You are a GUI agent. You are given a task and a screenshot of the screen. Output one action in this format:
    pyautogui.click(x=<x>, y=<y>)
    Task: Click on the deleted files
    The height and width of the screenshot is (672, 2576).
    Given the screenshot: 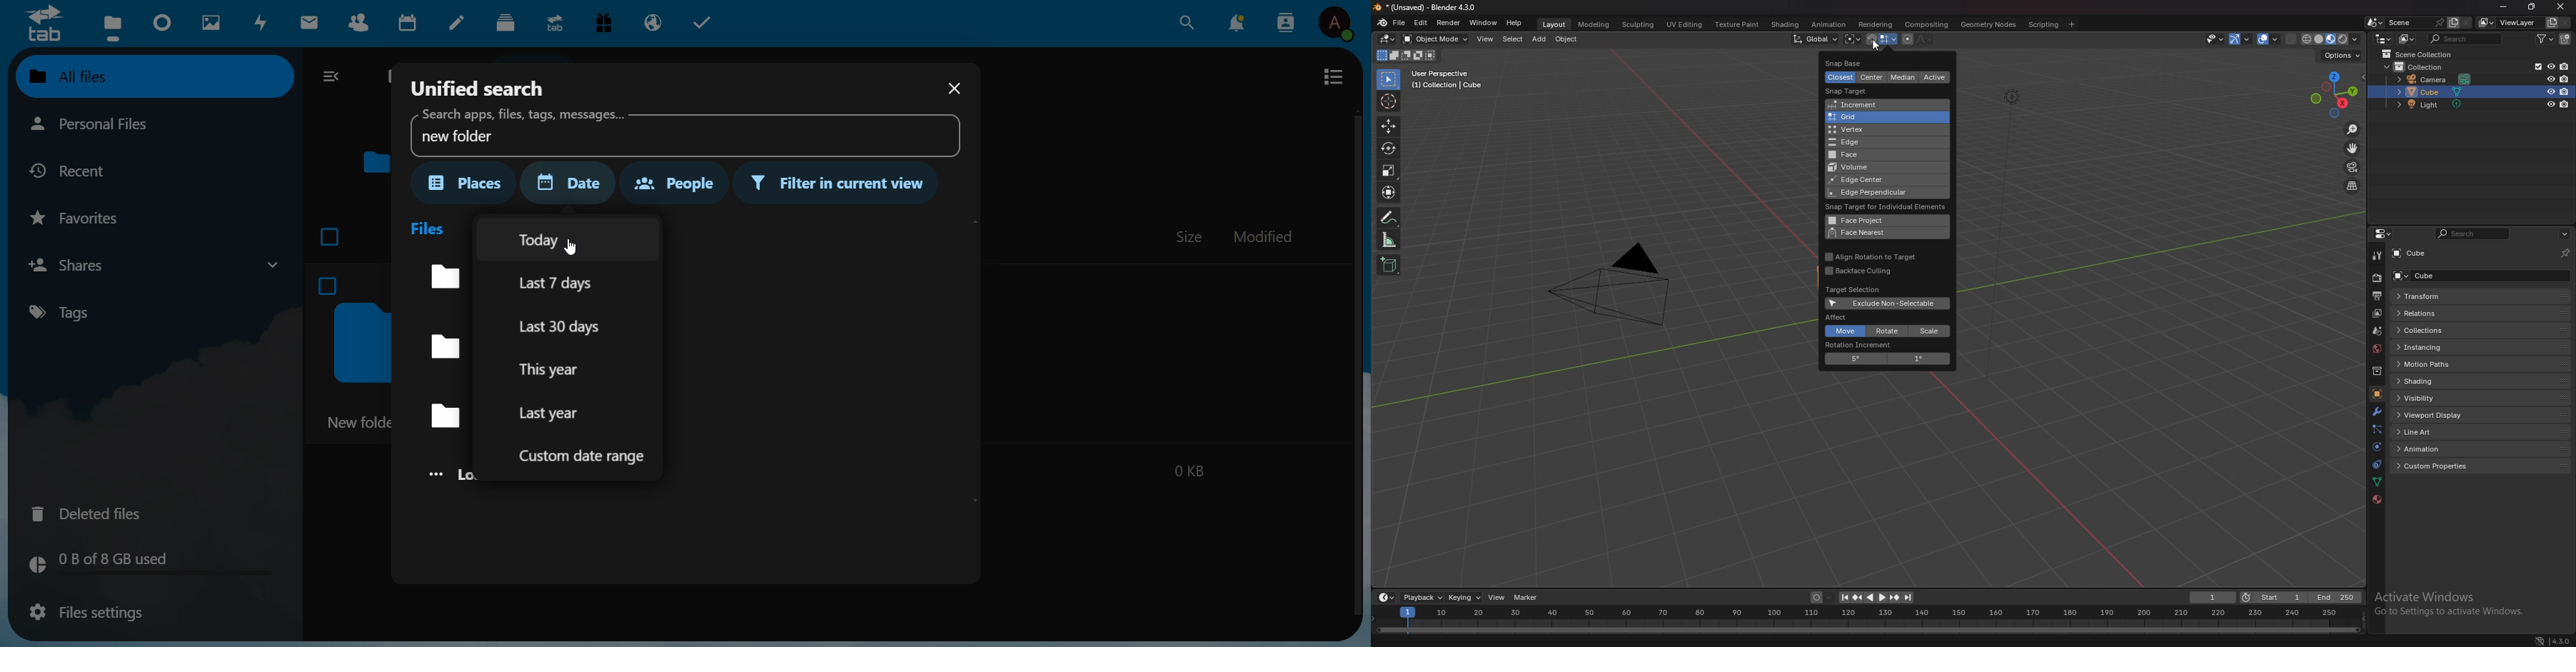 What is the action you would take?
    pyautogui.click(x=96, y=512)
    